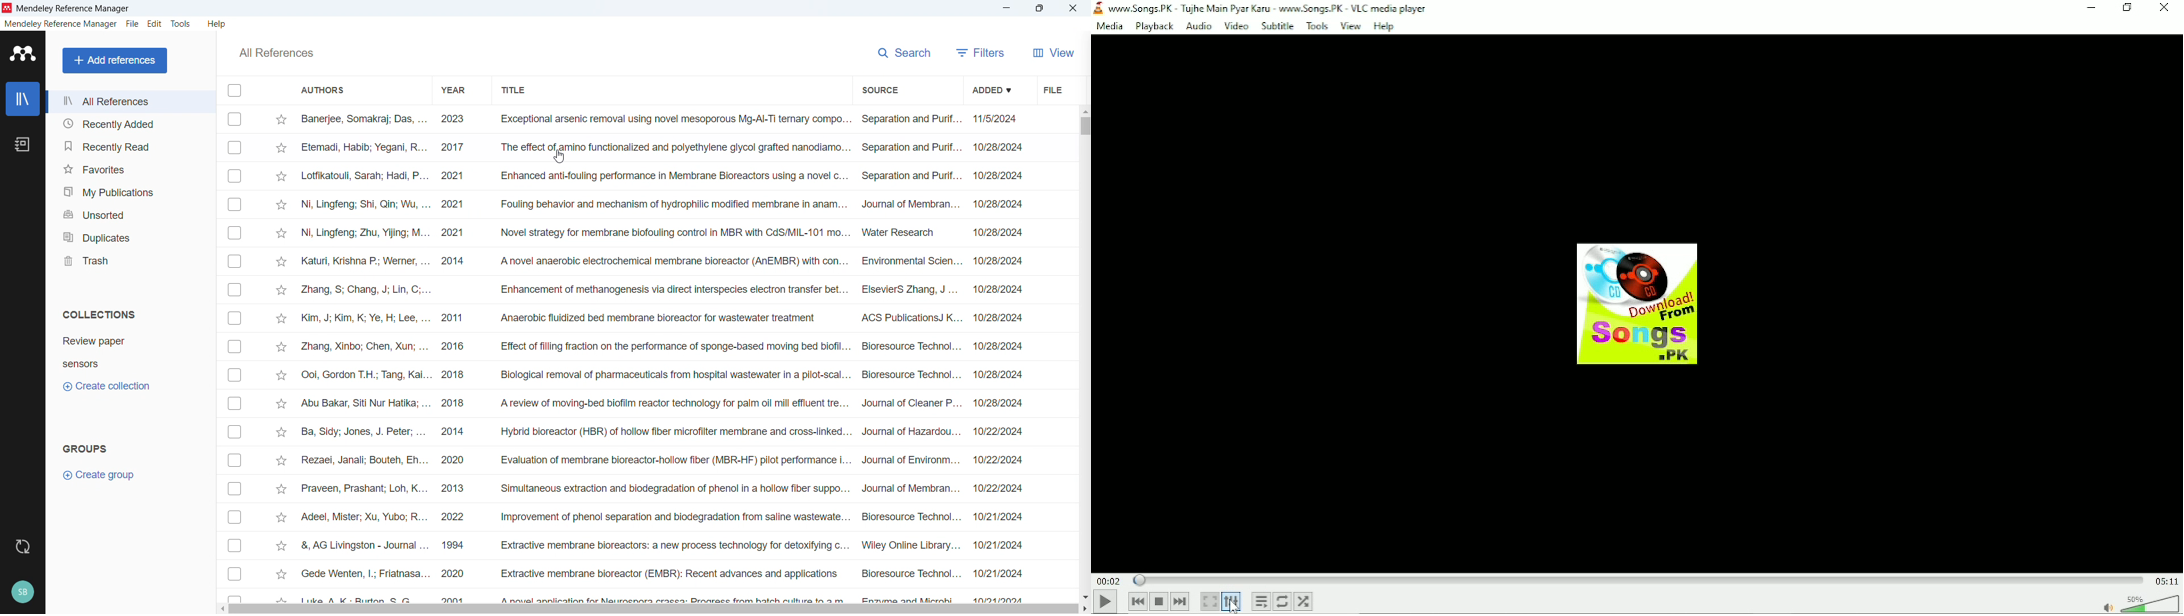 This screenshot has width=2184, height=616. Describe the element at coordinates (130, 123) in the screenshot. I see `Recently added ` at that location.